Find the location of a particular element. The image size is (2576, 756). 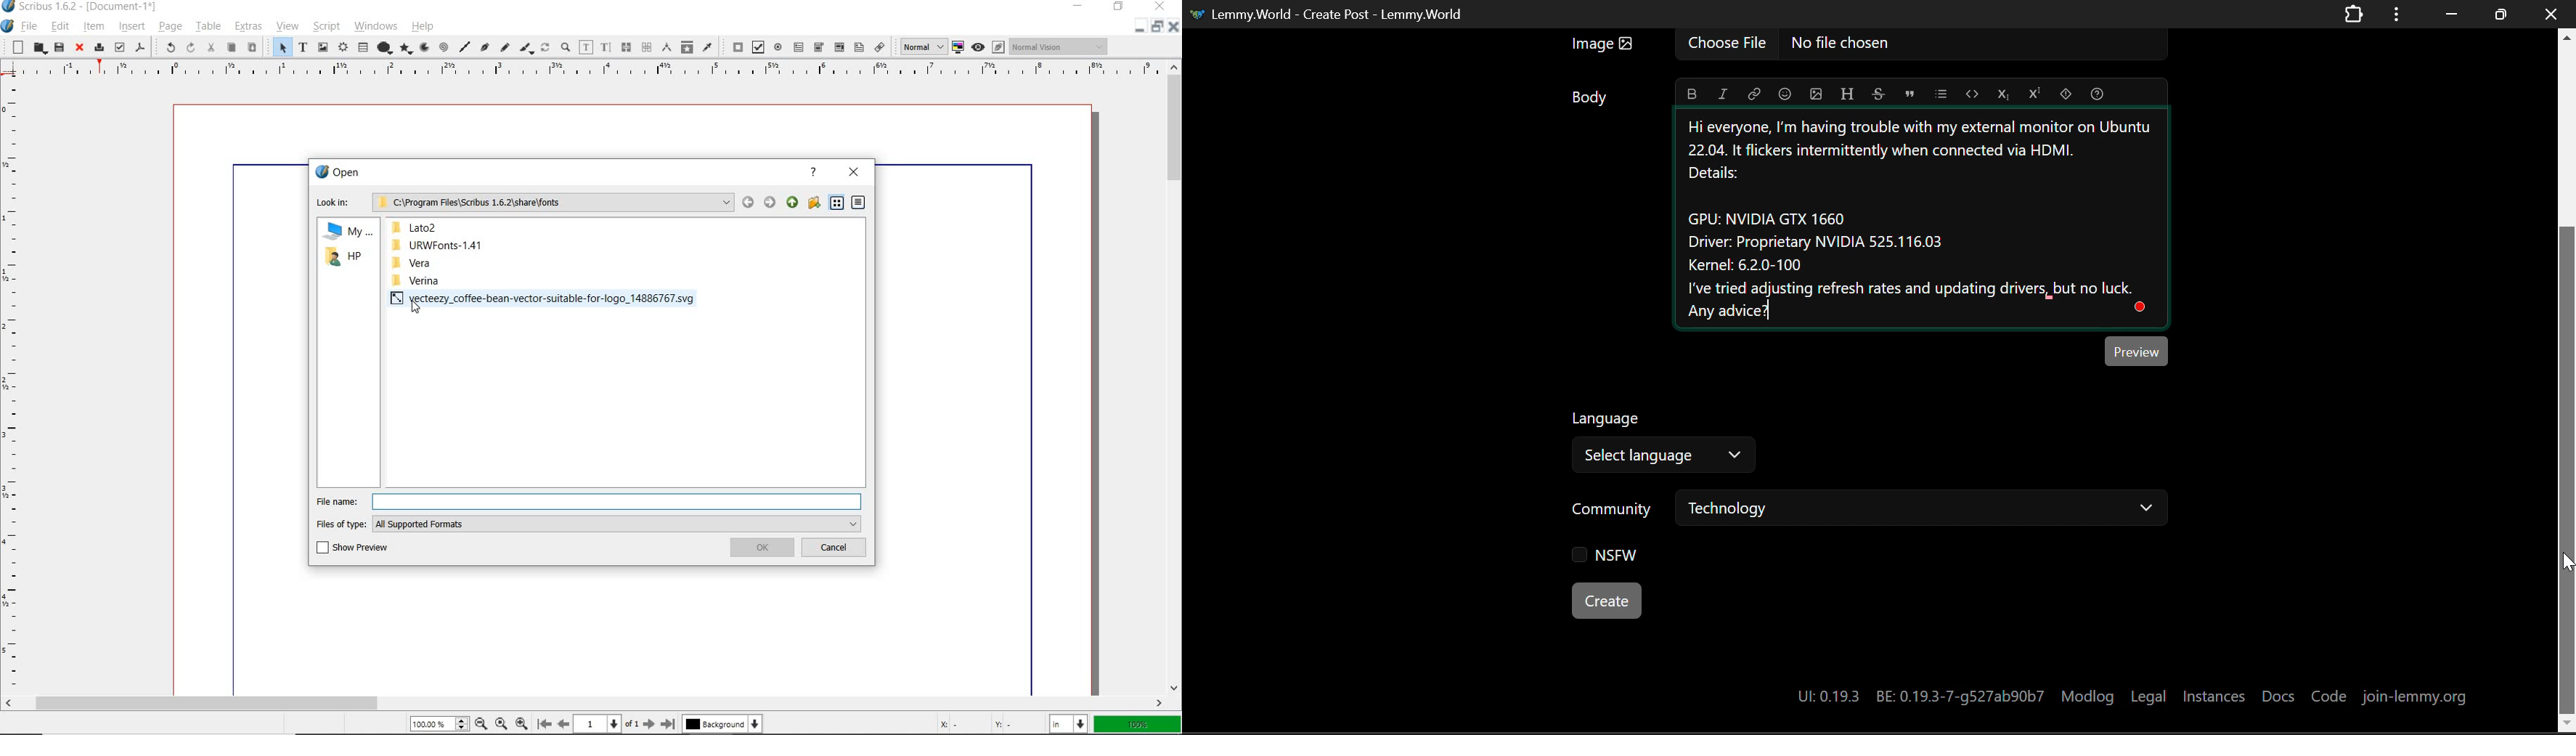

select item is located at coordinates (279, 47).